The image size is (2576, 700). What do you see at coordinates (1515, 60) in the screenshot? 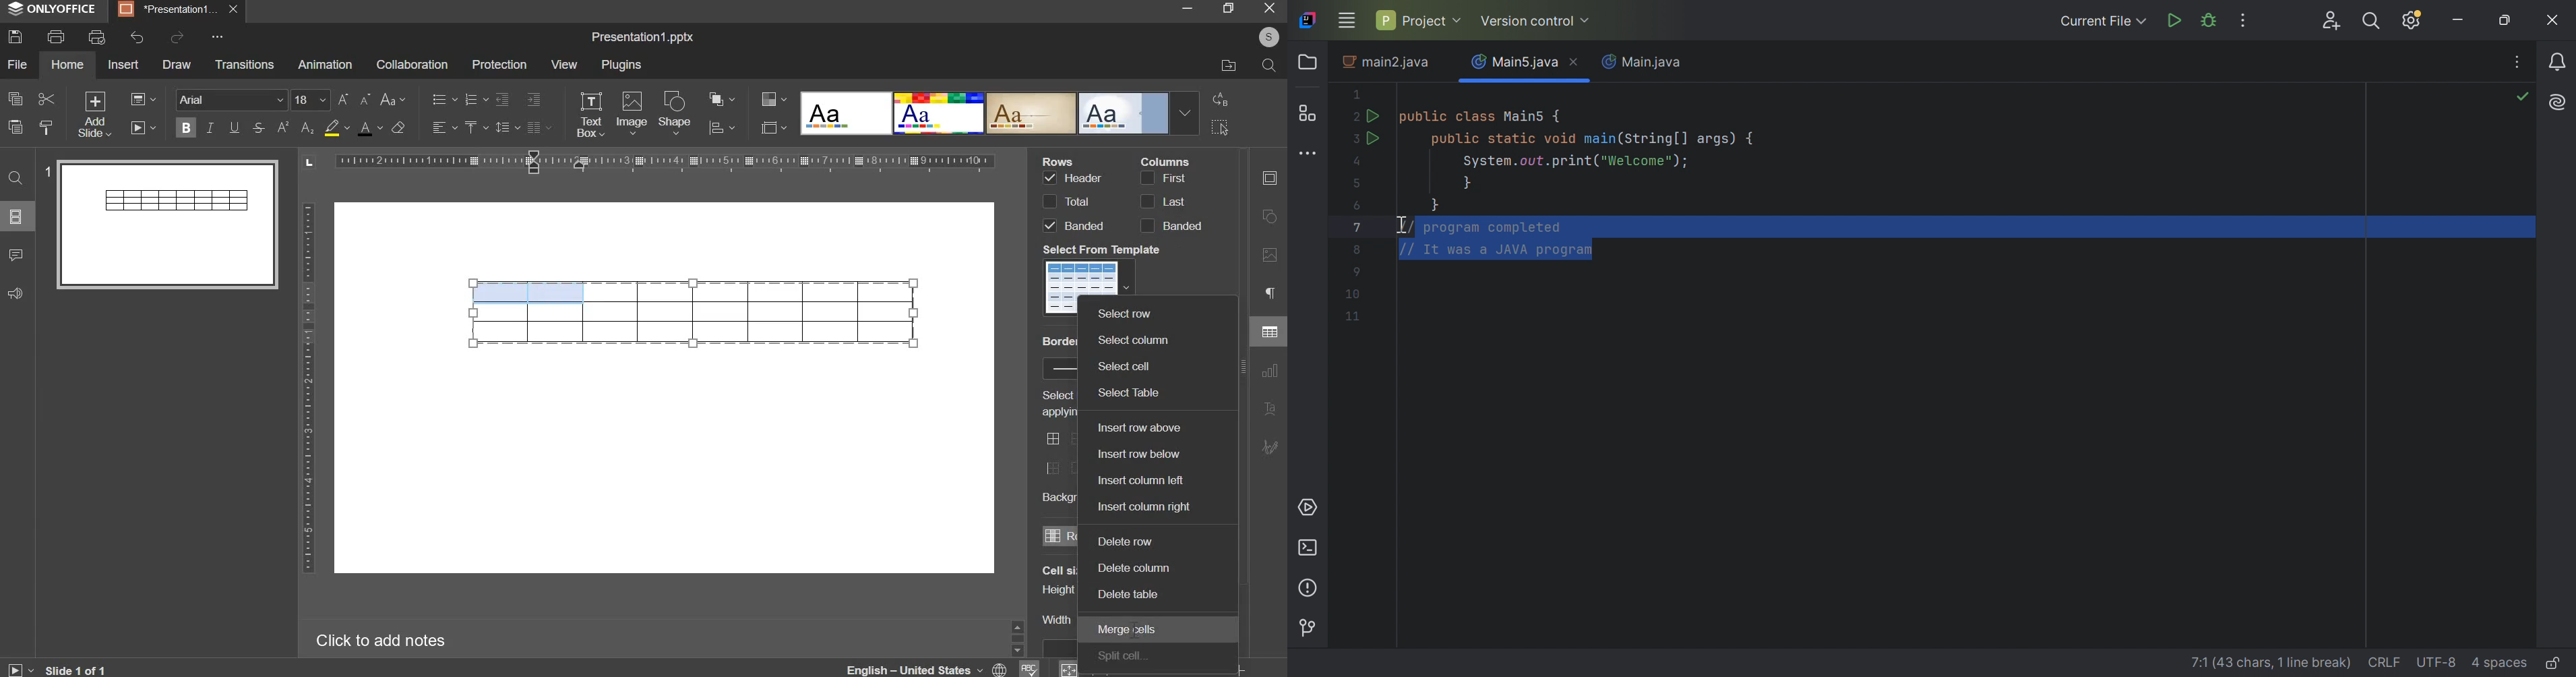
I see `Main5.java` at bounding box center [1515, 60].